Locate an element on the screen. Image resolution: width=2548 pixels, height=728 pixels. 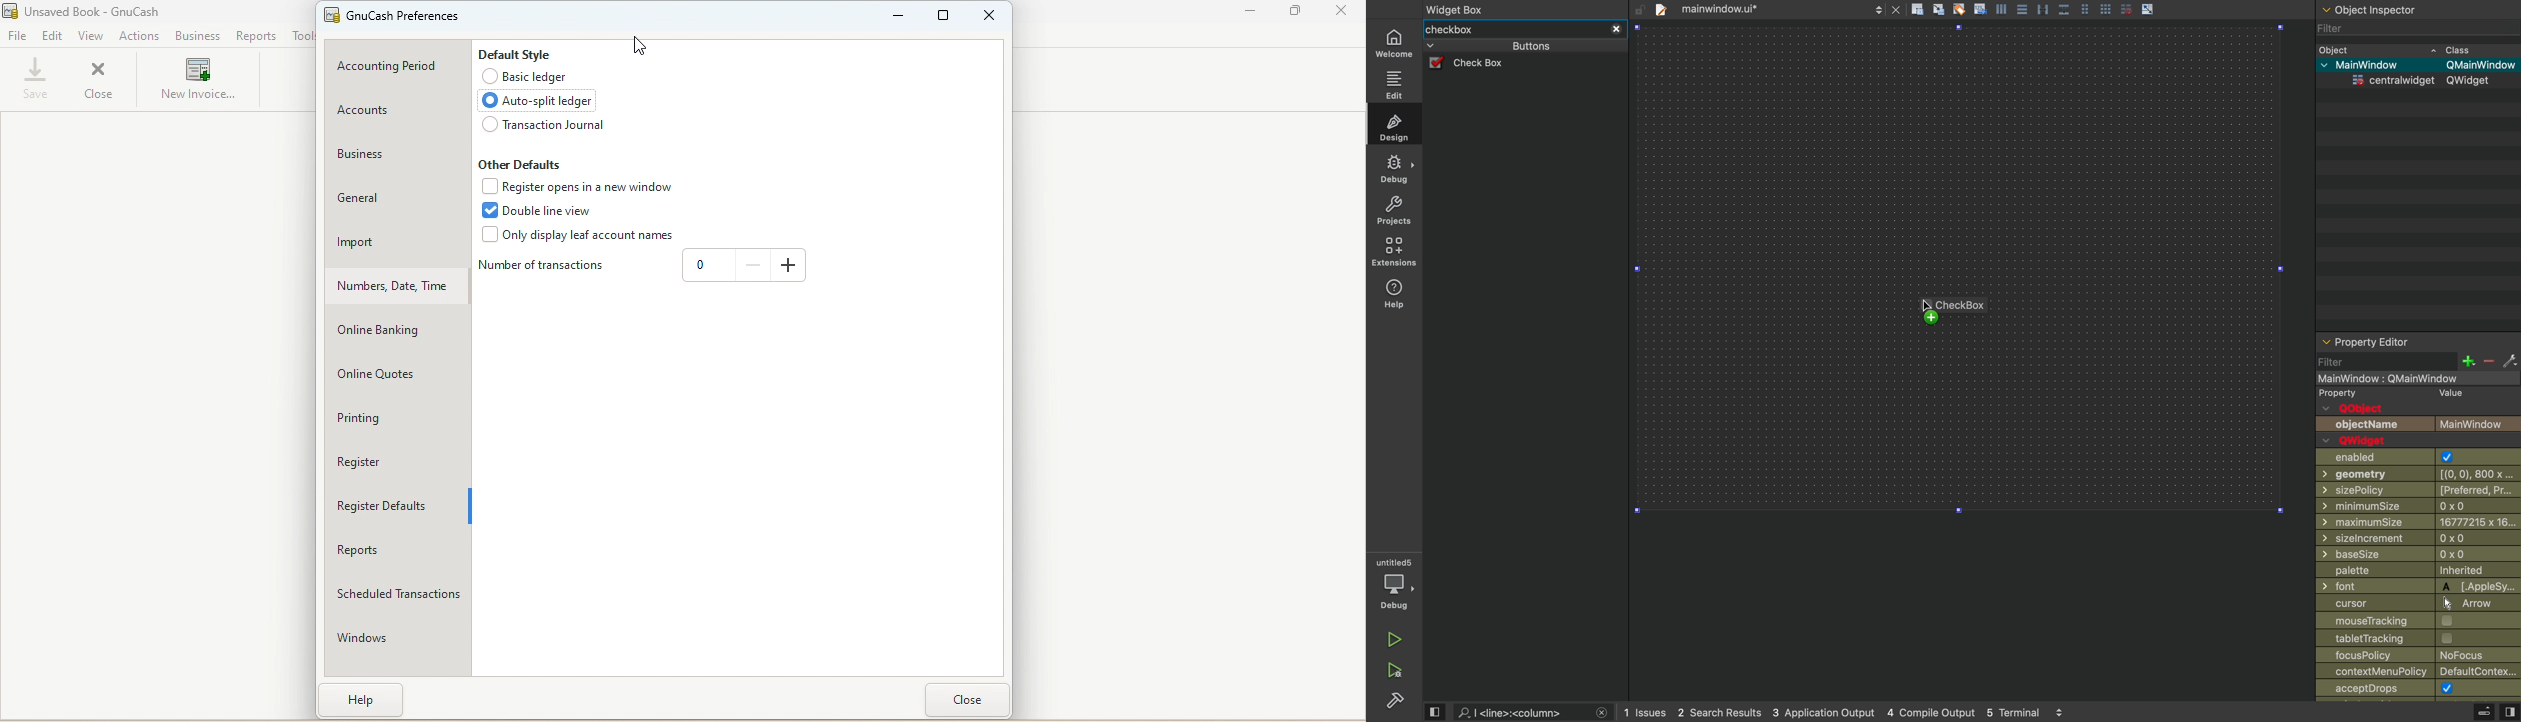
edit is located at coordinates (1394, 83).